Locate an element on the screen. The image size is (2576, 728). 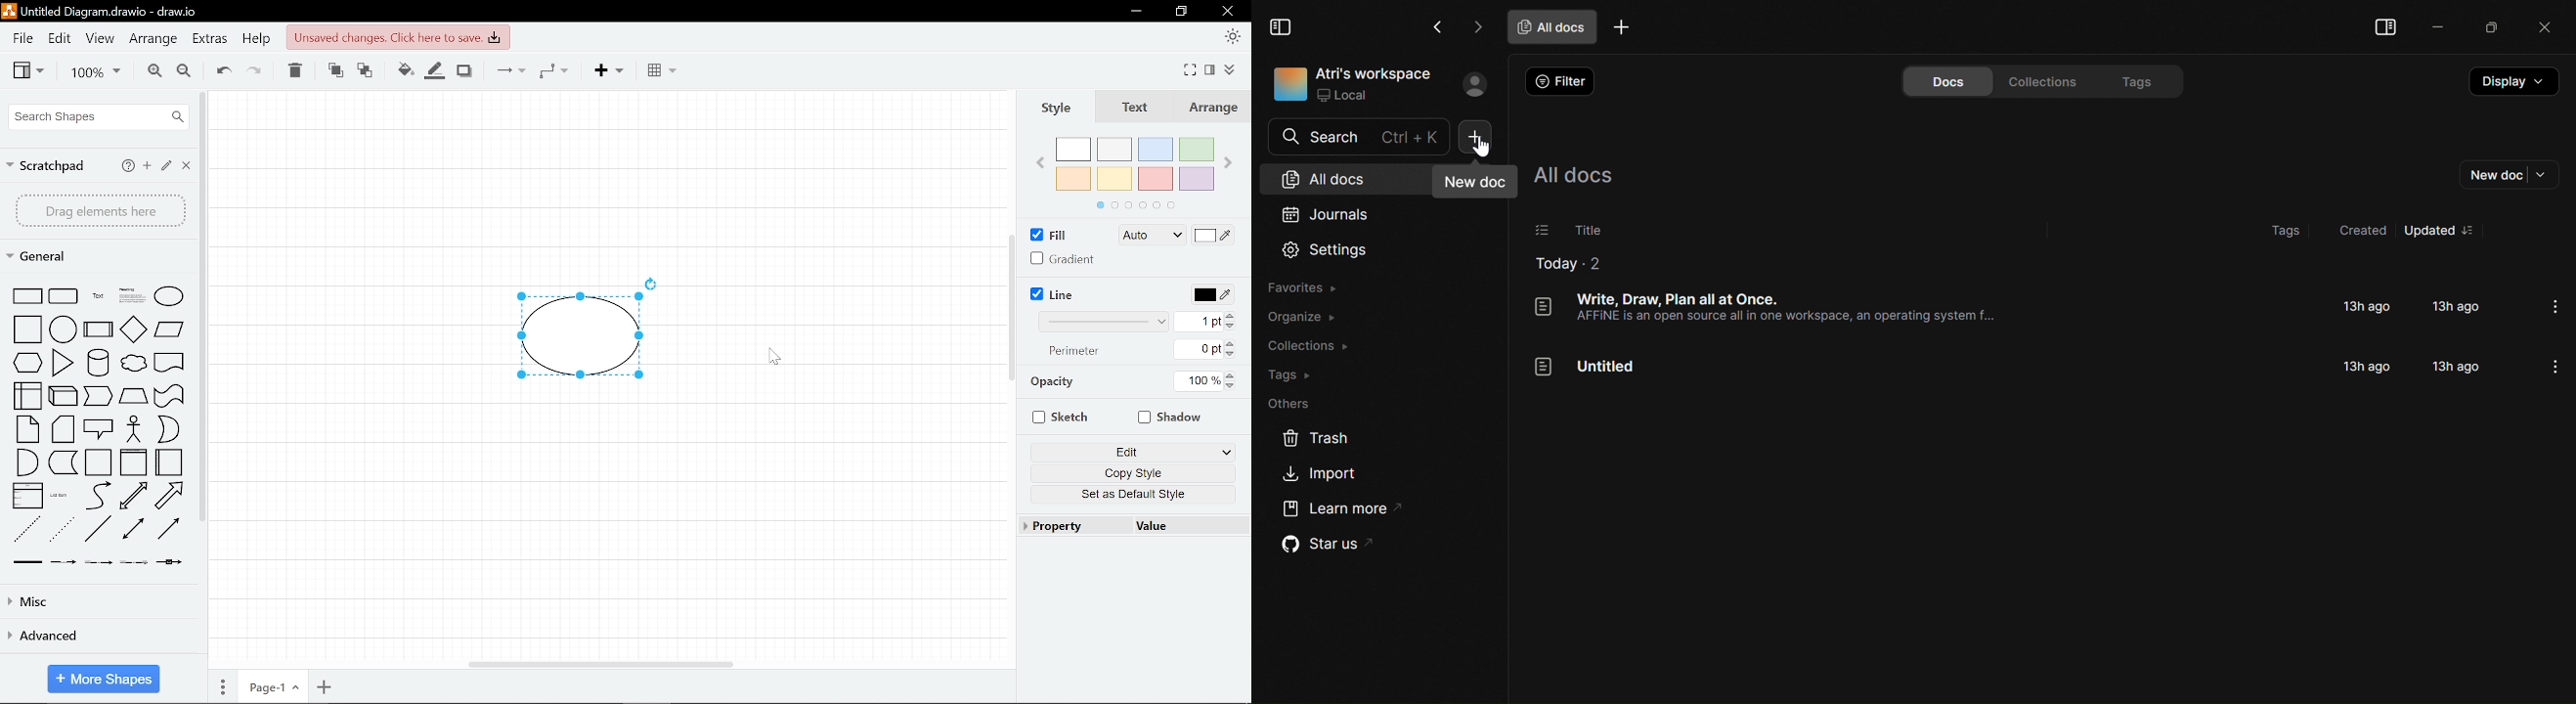
Color palette is located at coordinates (1136, 163).